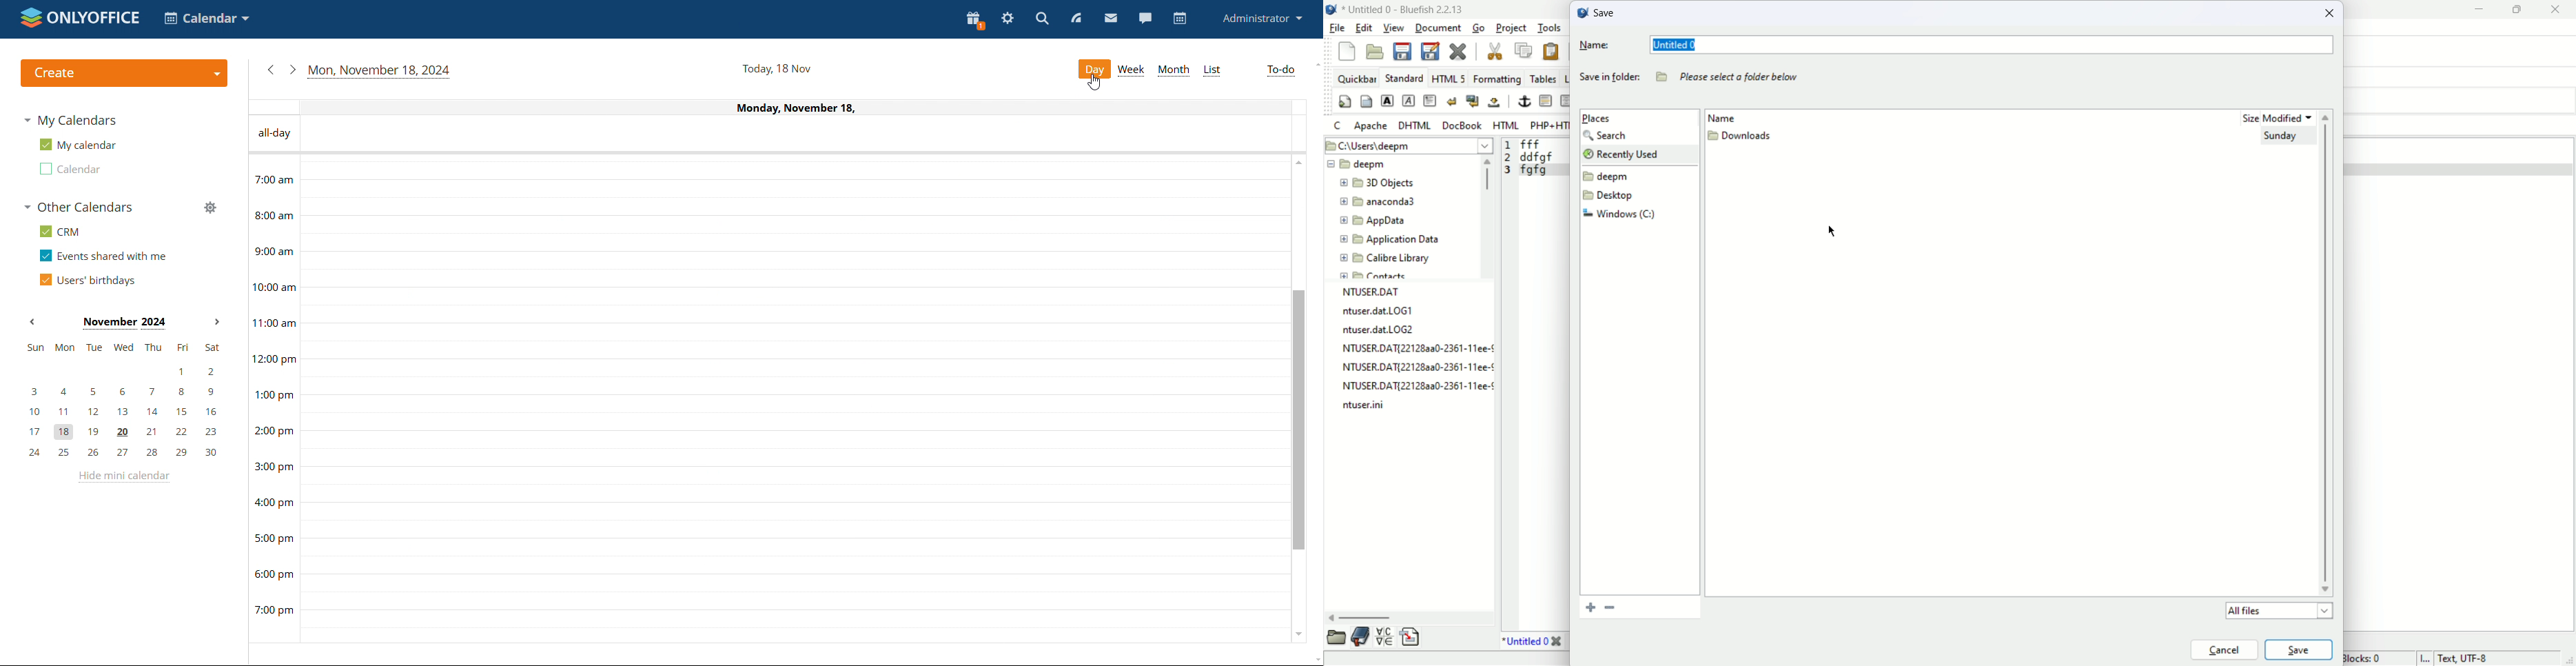 The height and width of the screenshot is (672, 2576). Describe the element at coordinates (2276, 610) in the screenshot. I see `all files` at that location.